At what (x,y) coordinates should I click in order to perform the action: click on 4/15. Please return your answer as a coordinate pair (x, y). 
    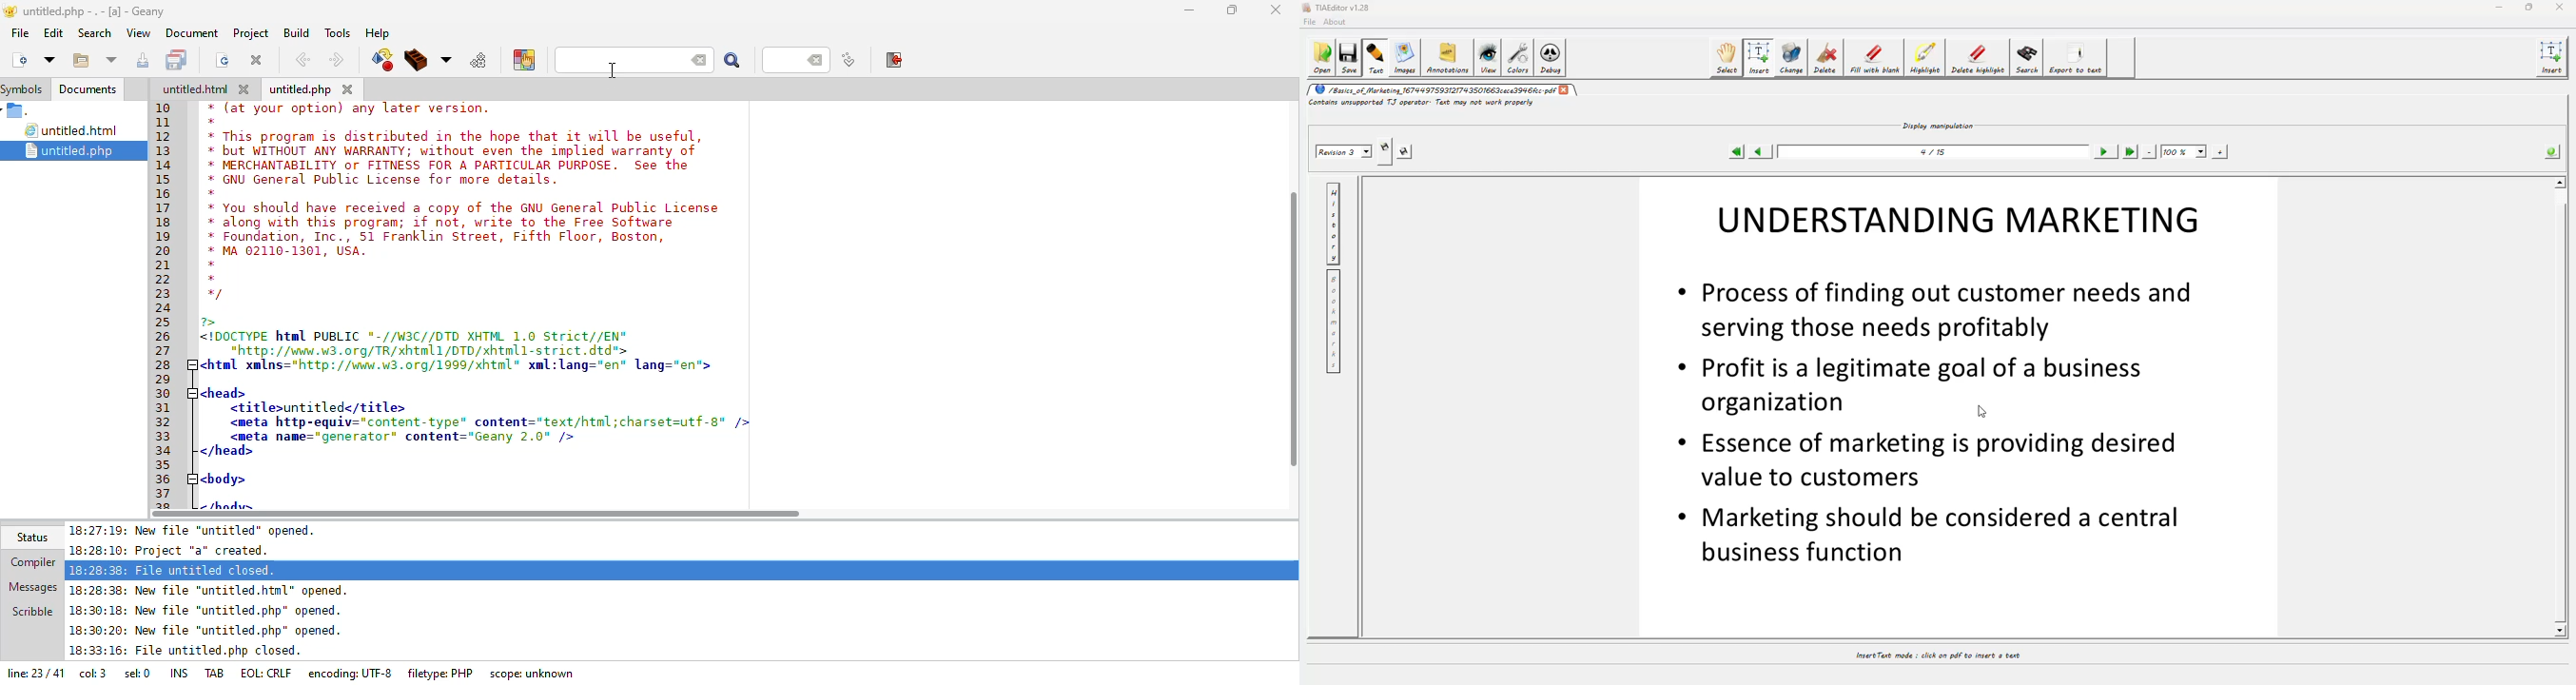
    Looking at the image, I should click on (1936, 151).